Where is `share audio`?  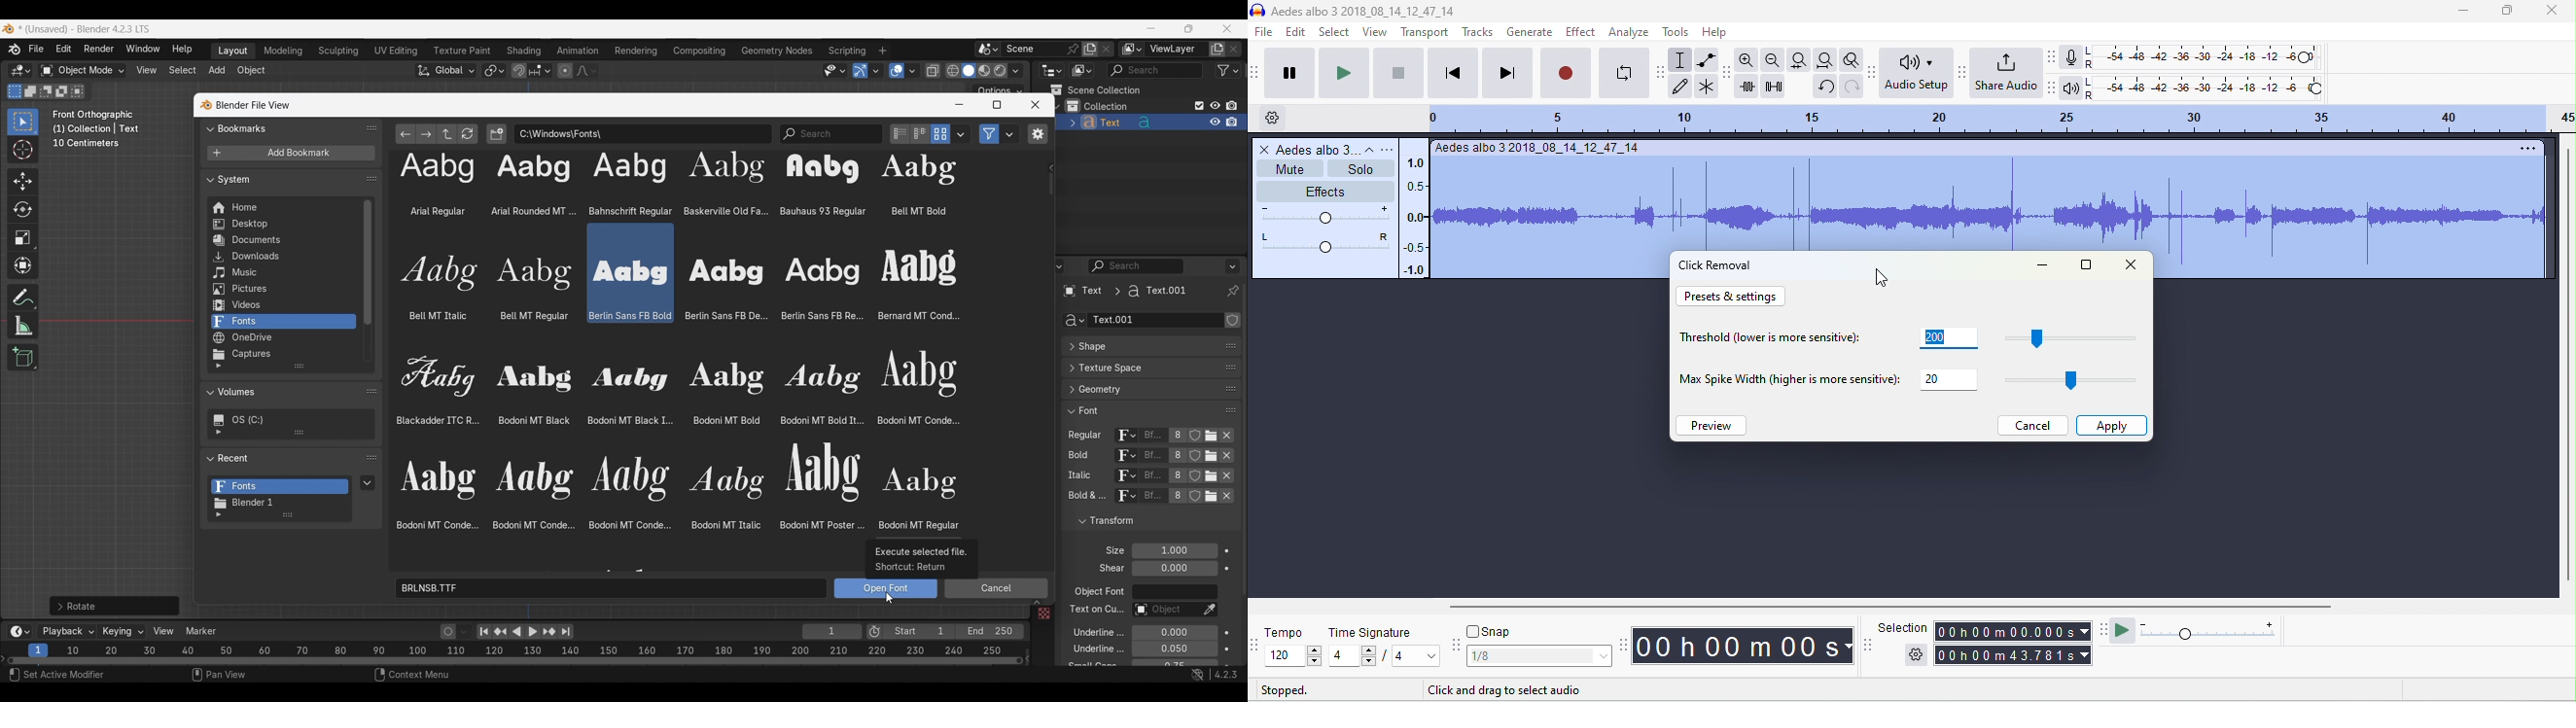 share audio is located at coordinates (2008, 72).